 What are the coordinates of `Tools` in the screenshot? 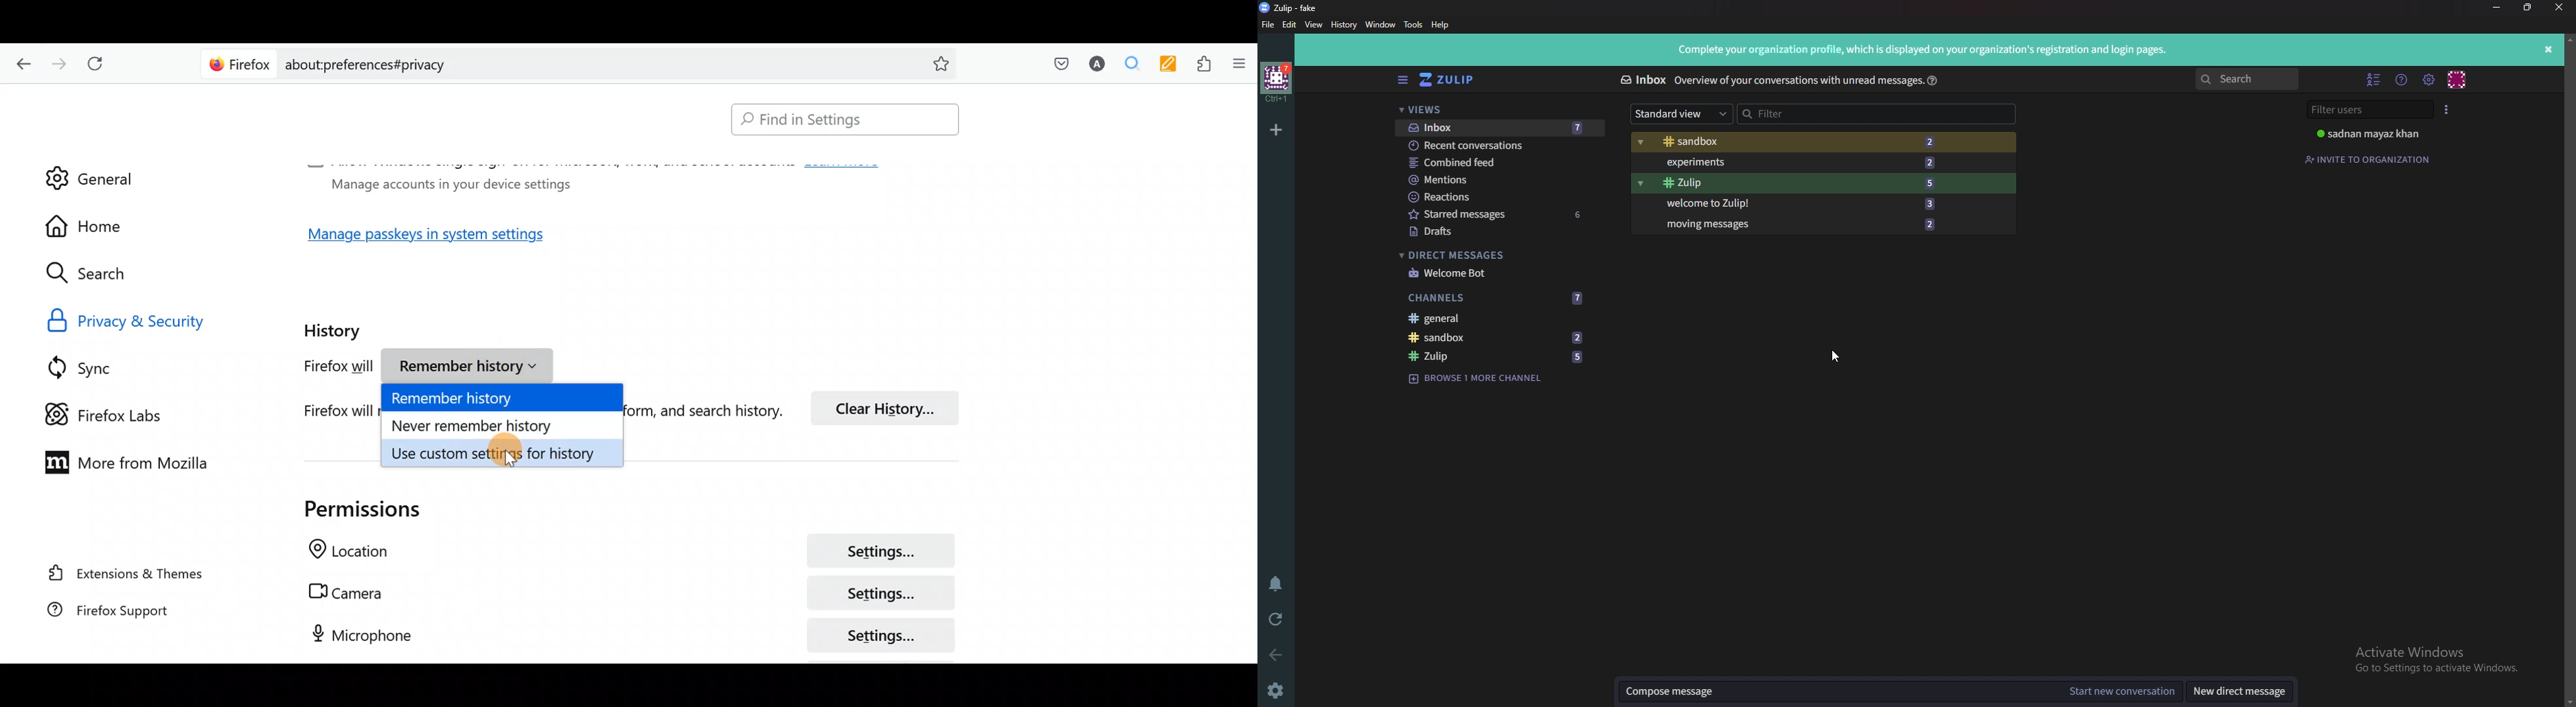 It's located at (1413, 26).